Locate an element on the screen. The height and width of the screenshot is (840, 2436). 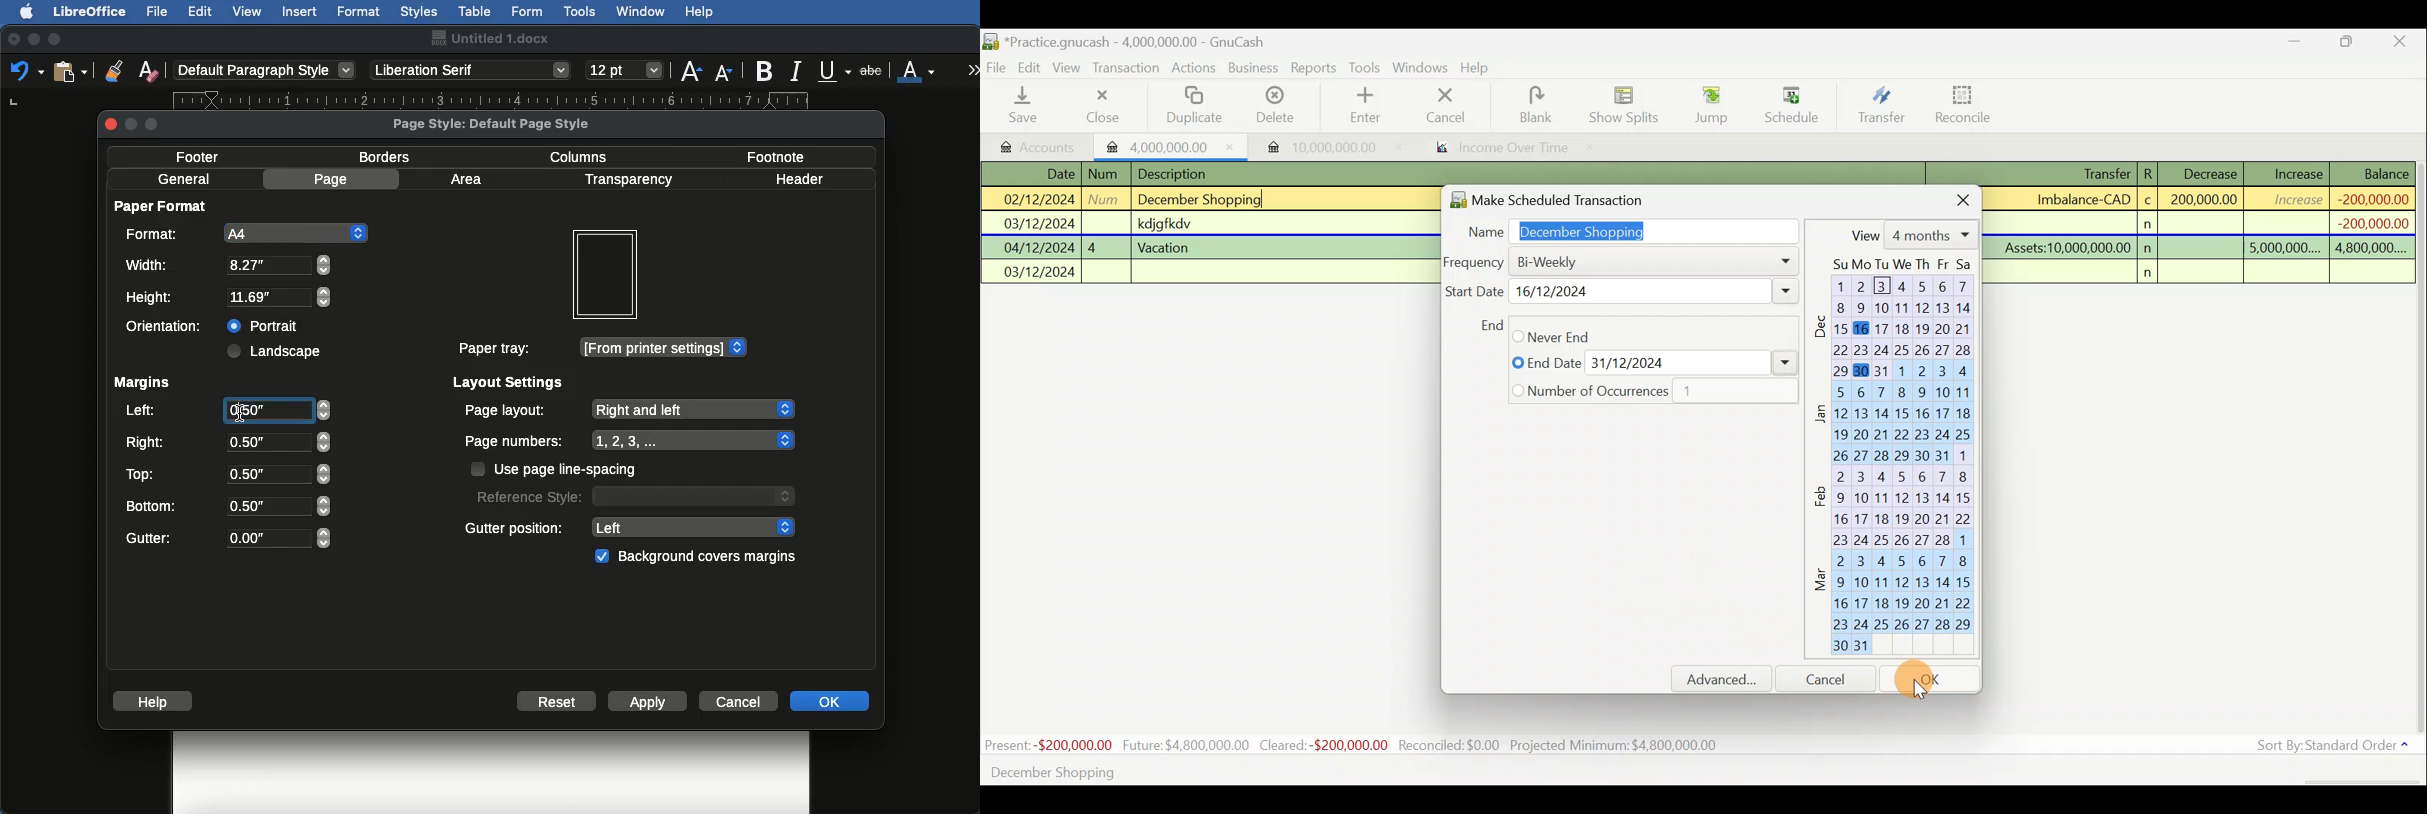
Gutter is located at coordinates (228, 539).